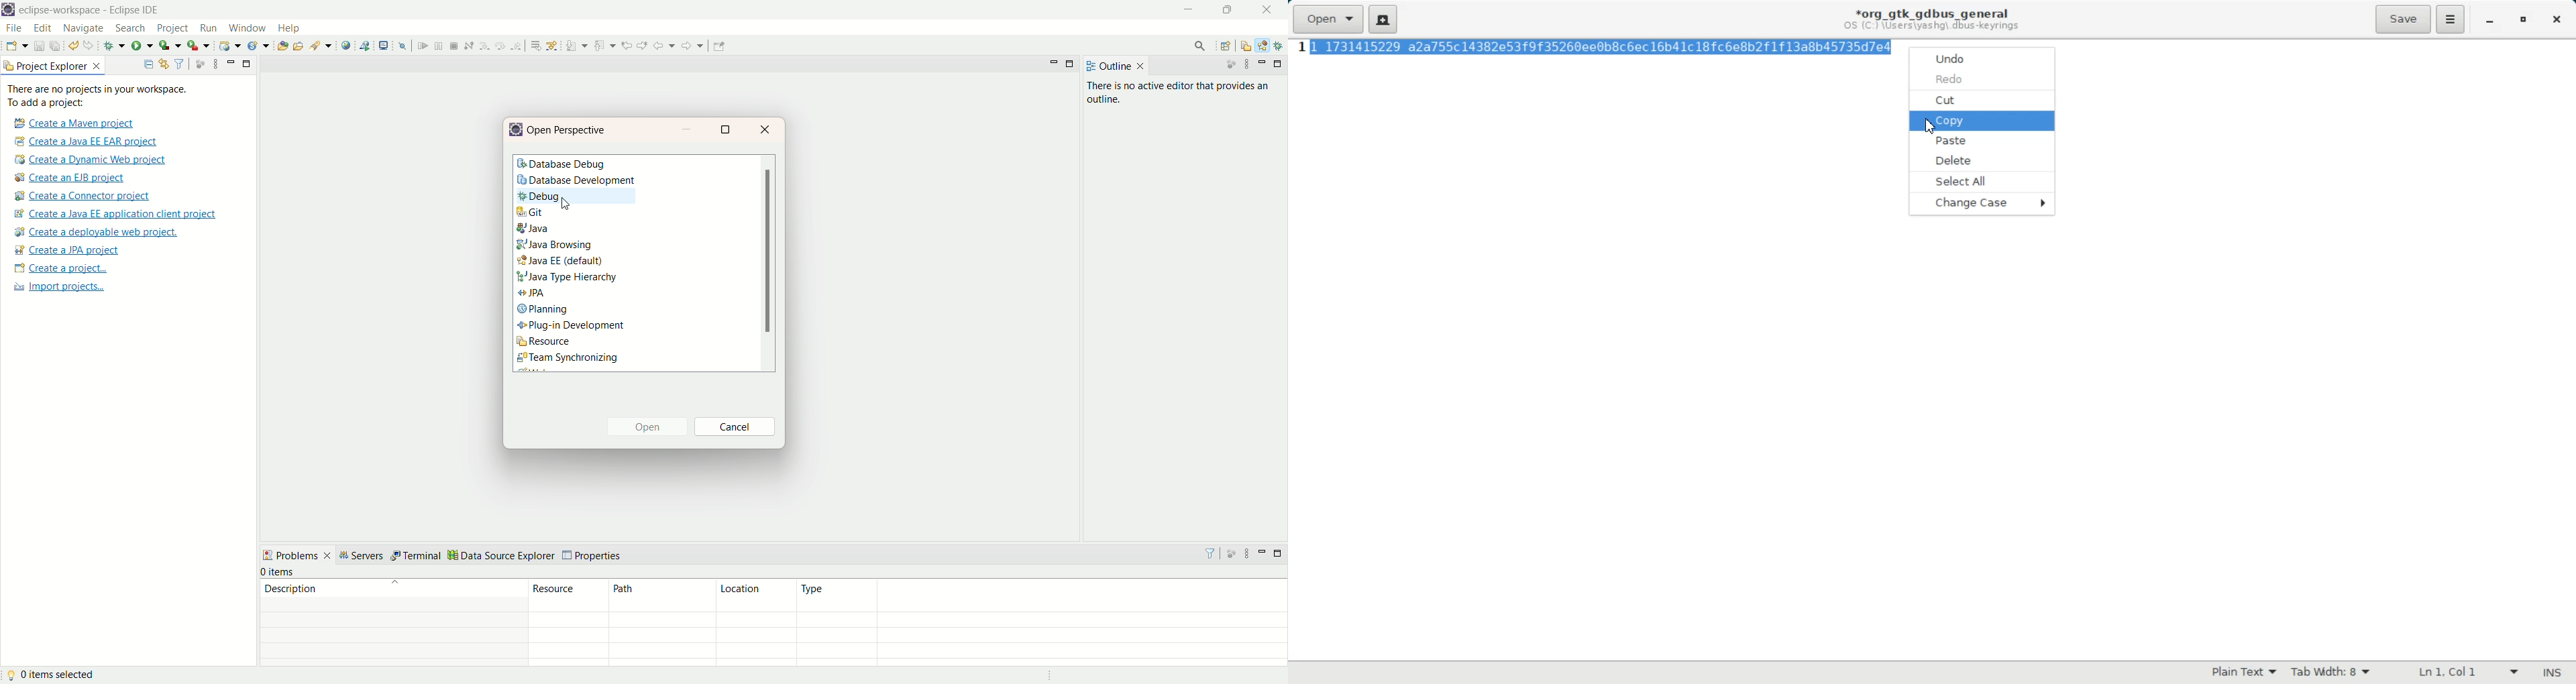 The height and width of the screenshot is (700, 2576). What do you see at coordinates (2453, 673) in the screenshot?
I see `Text Wrapping` at bounding box center [2453, 673].